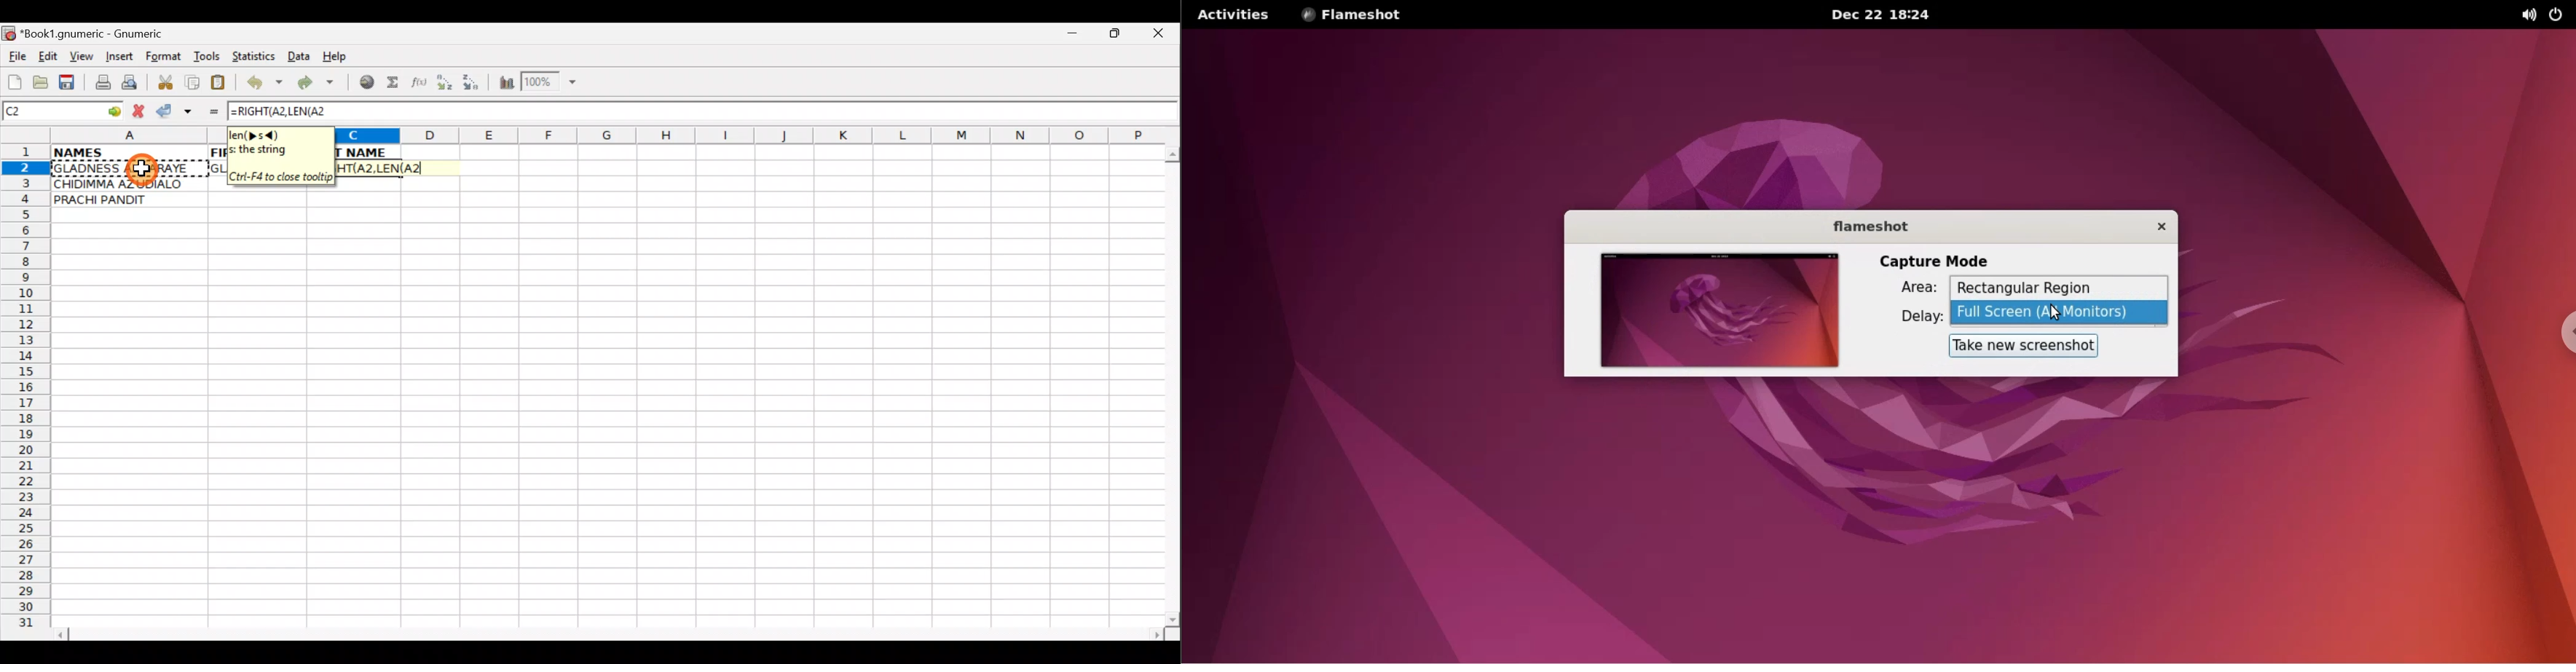 The width and height of the screenshot is (2576, 672). I want to click on Cursor on cell A2, so click(138, 167).